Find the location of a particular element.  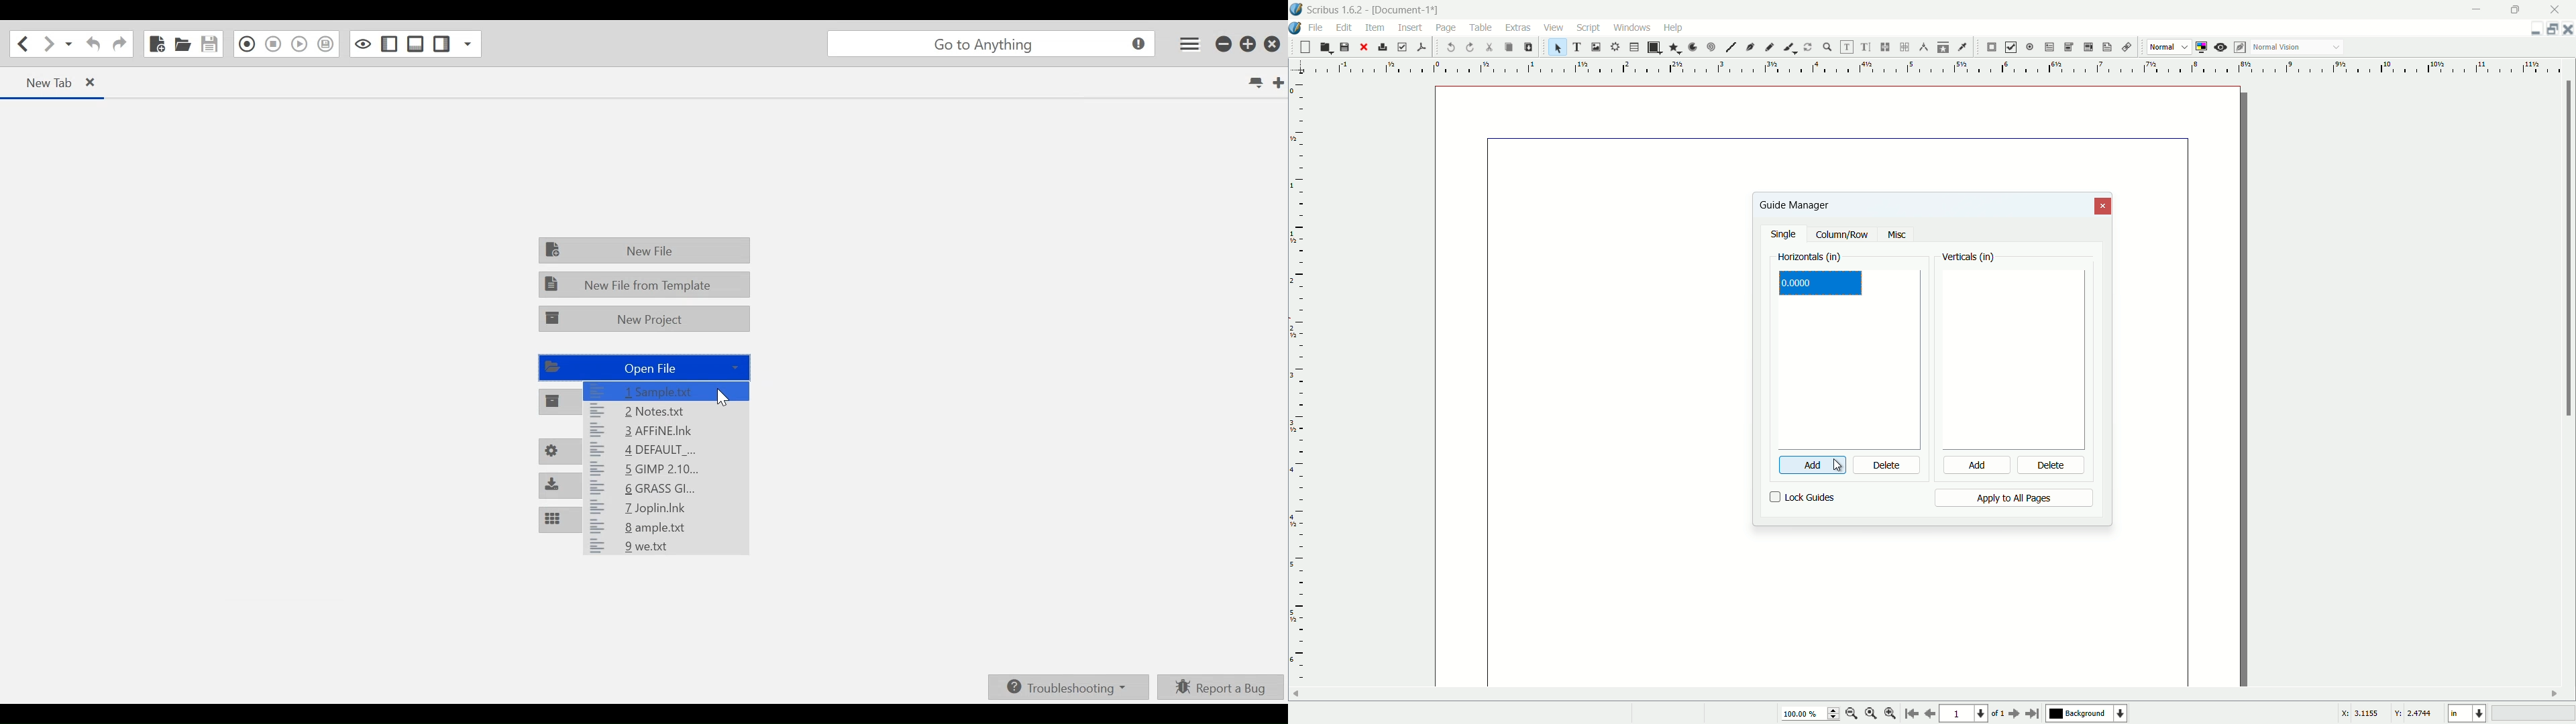

normal vision is located at coordinates (2277, 48).